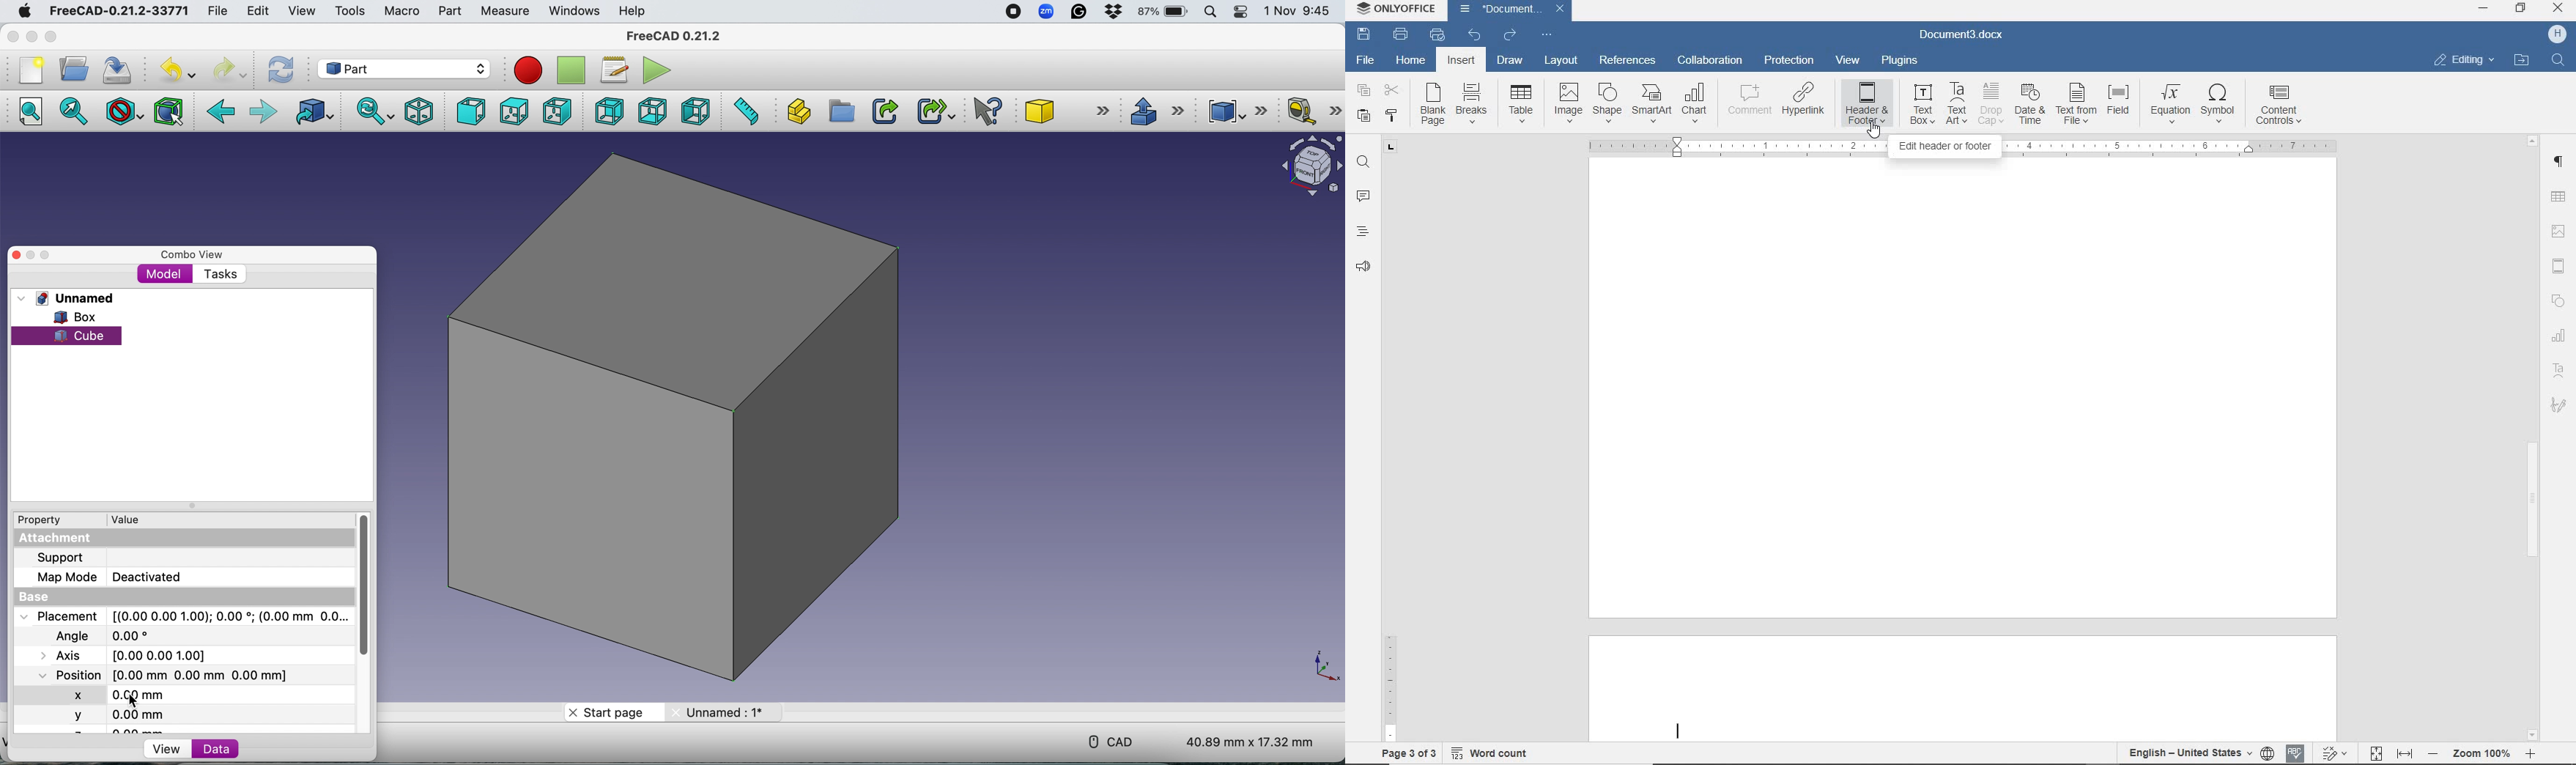 This screenshot has width=2576, height=784. Describe the element at coordinates (633, 10) in the screenshot. I see `Help` at that location.